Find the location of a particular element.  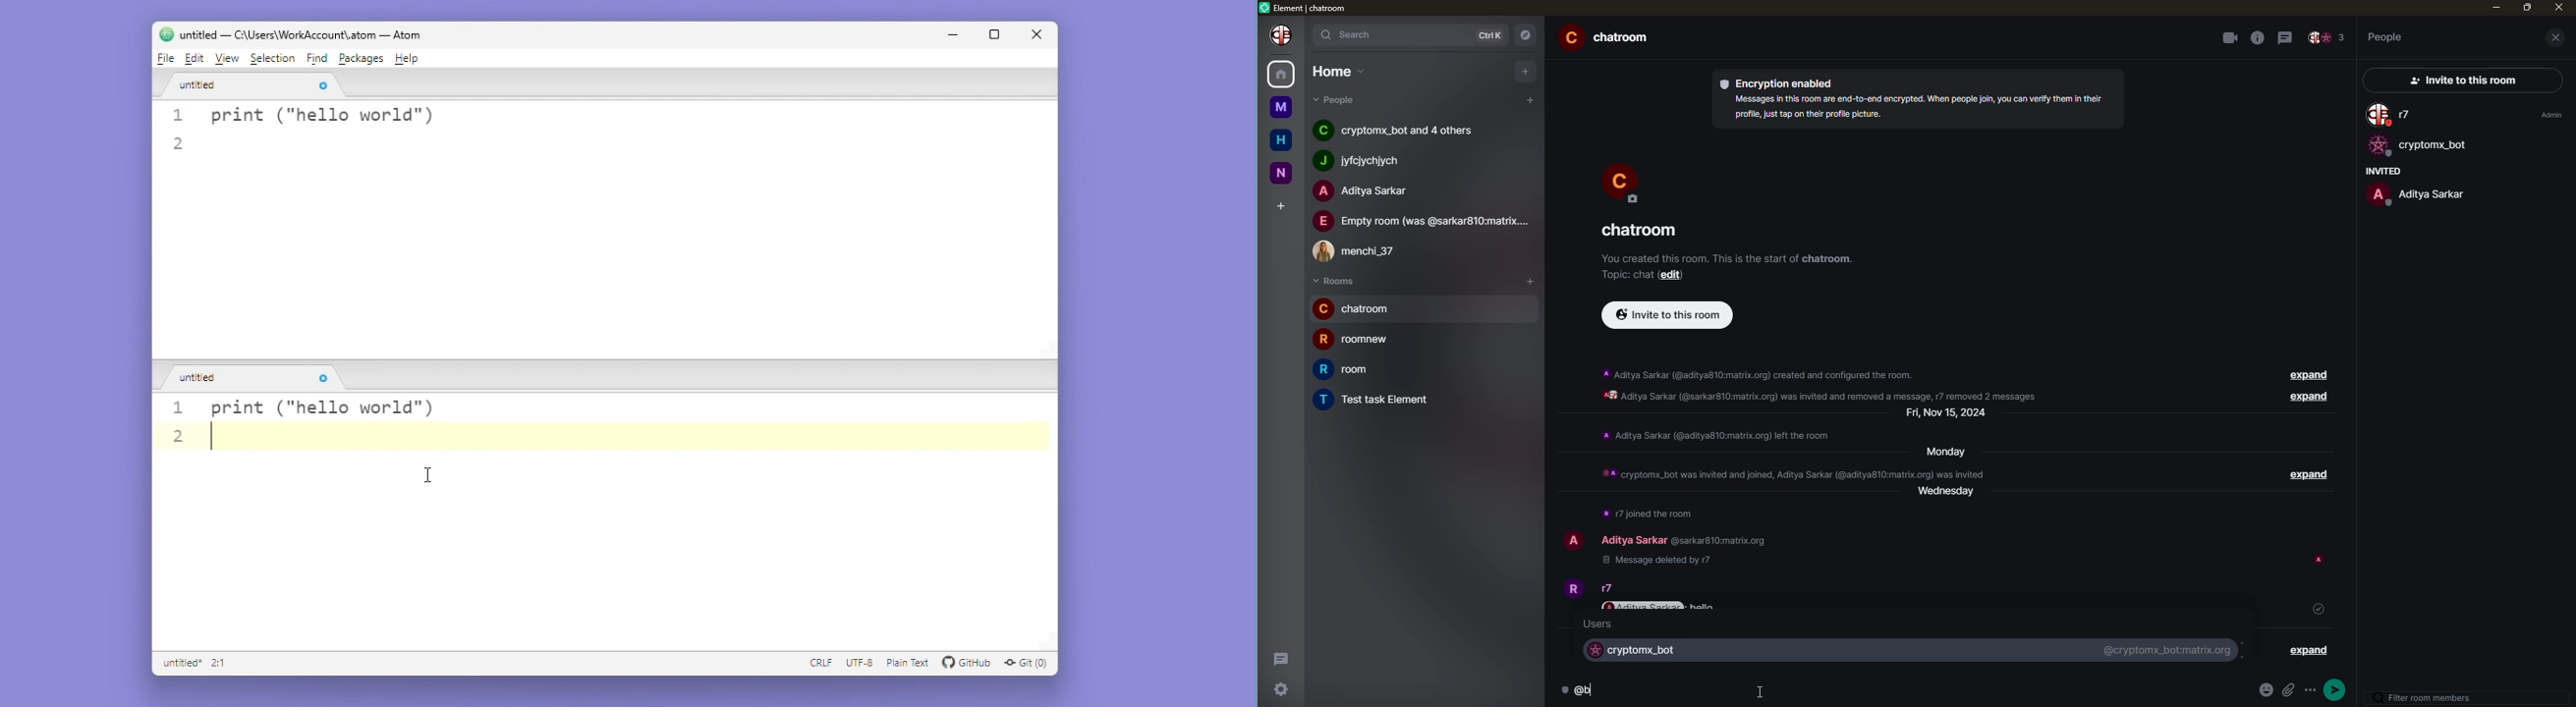

expand is located at coordinates (2304, 398).